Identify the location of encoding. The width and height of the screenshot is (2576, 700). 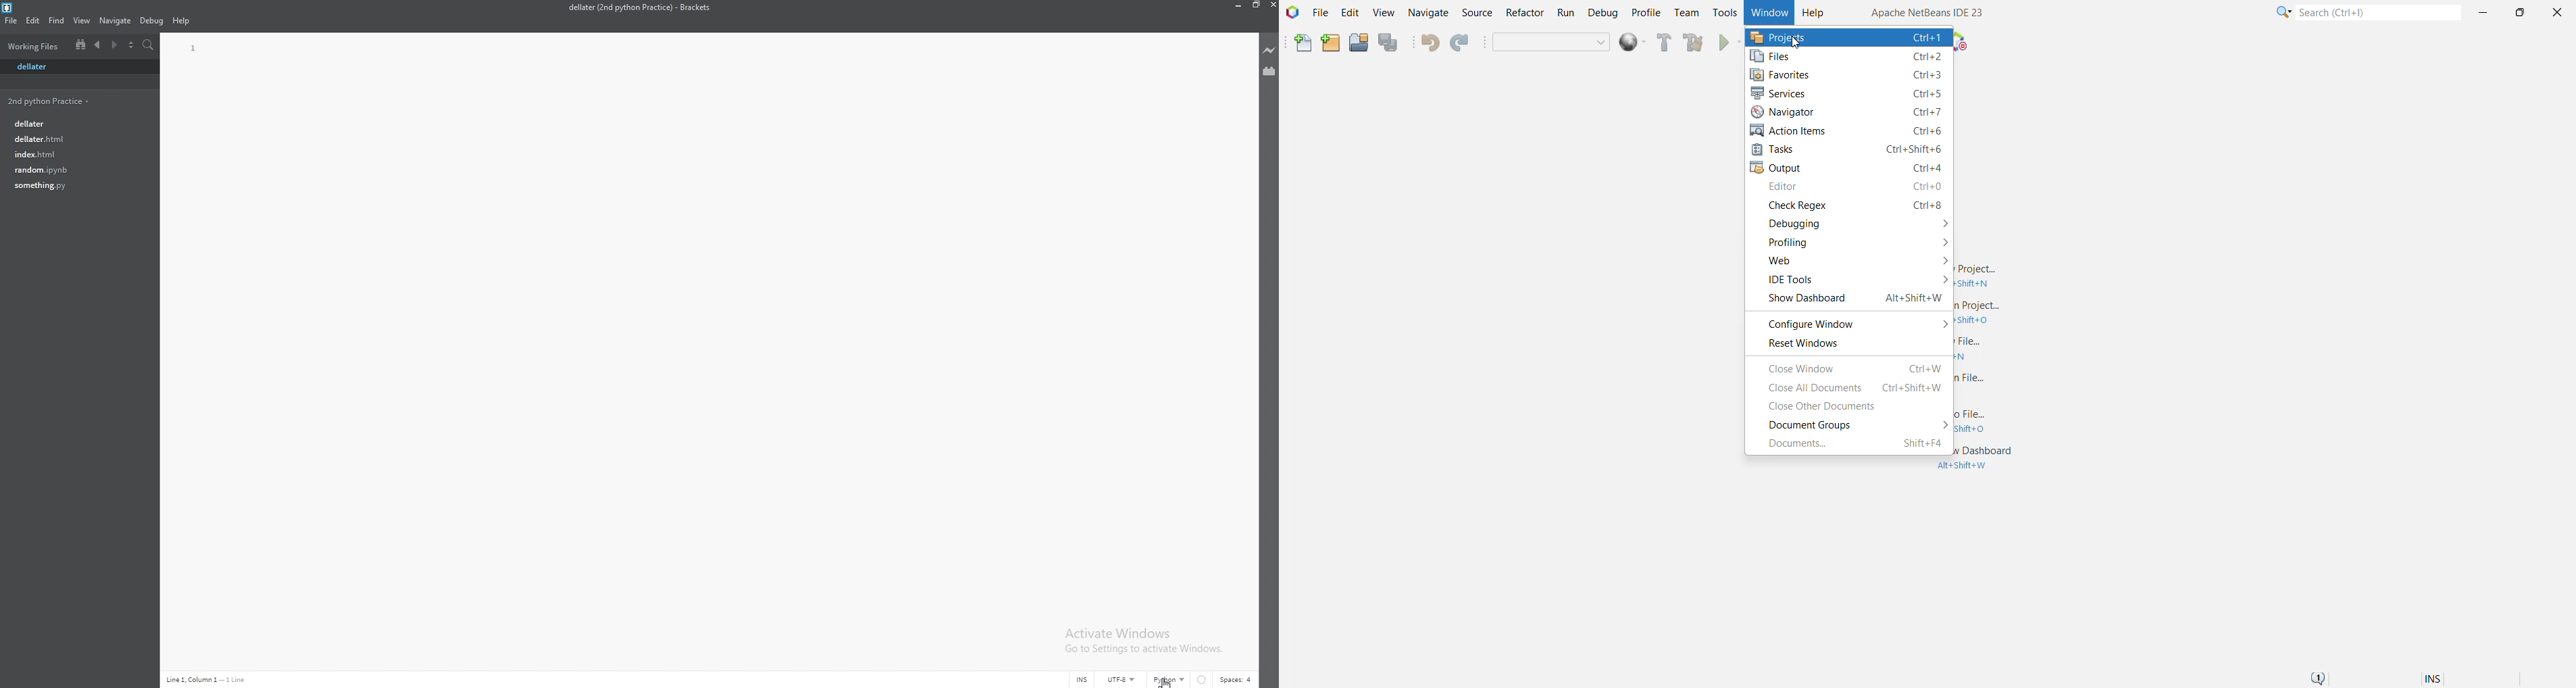
(1122, 679).